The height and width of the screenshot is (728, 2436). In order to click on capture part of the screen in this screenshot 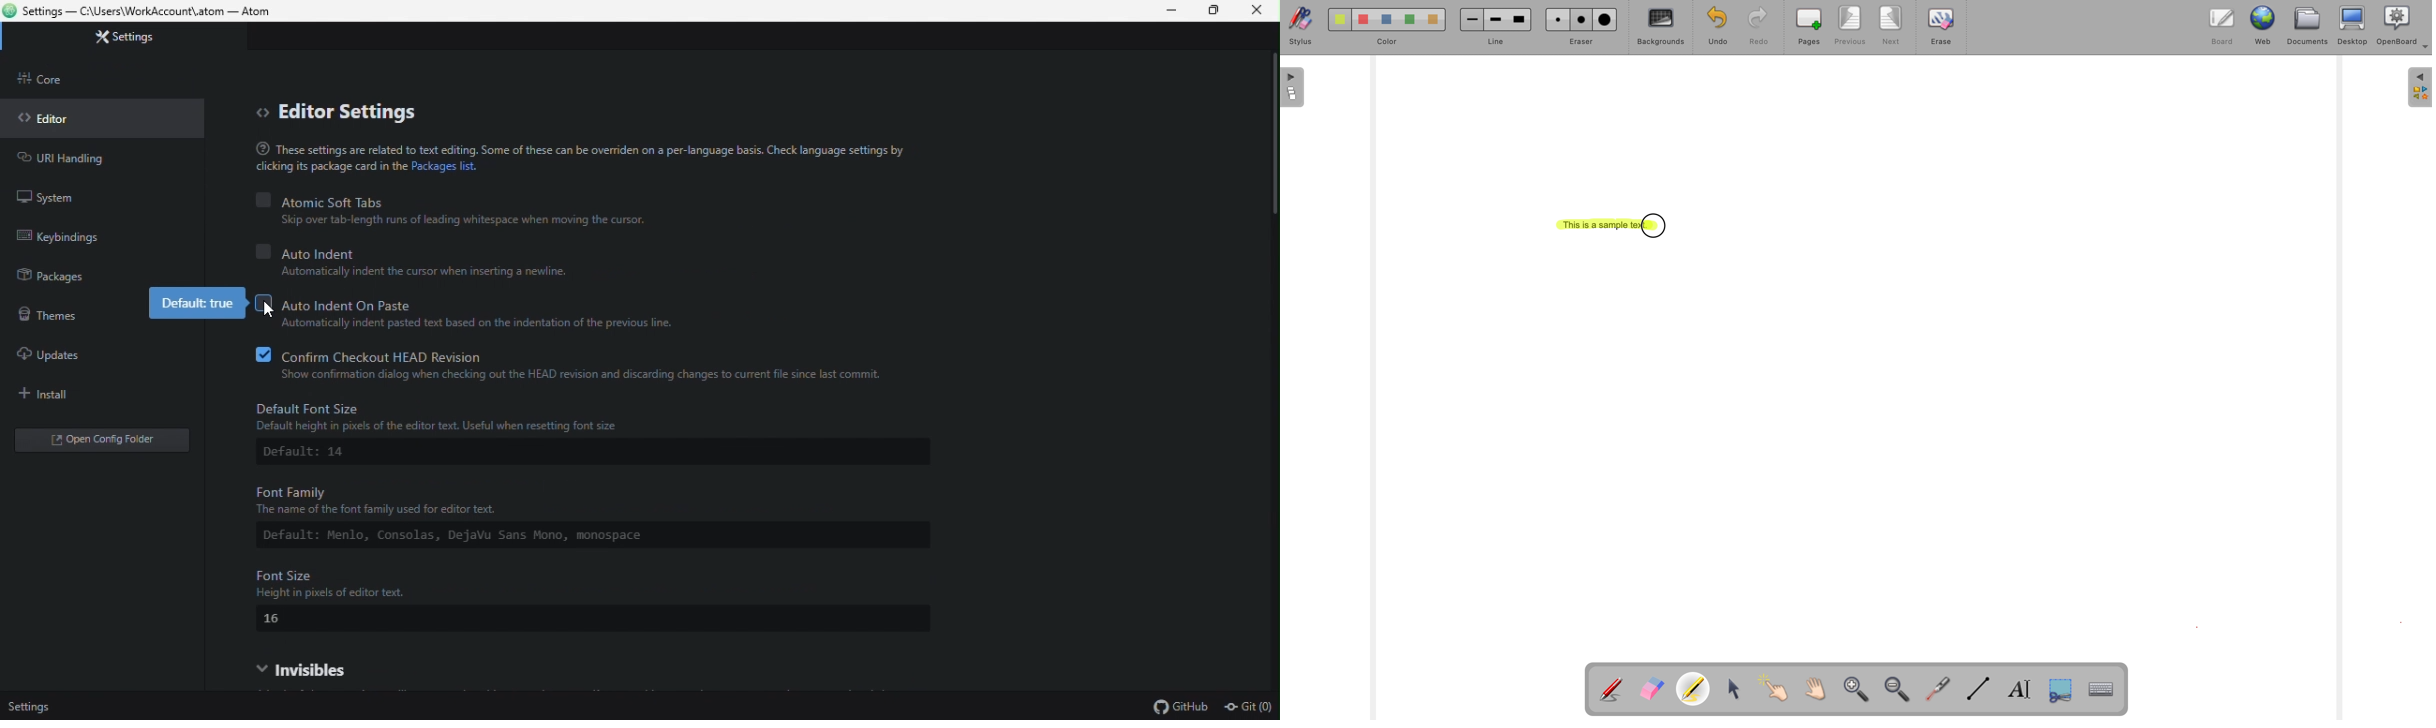, I will do `click(2060, 690)`.